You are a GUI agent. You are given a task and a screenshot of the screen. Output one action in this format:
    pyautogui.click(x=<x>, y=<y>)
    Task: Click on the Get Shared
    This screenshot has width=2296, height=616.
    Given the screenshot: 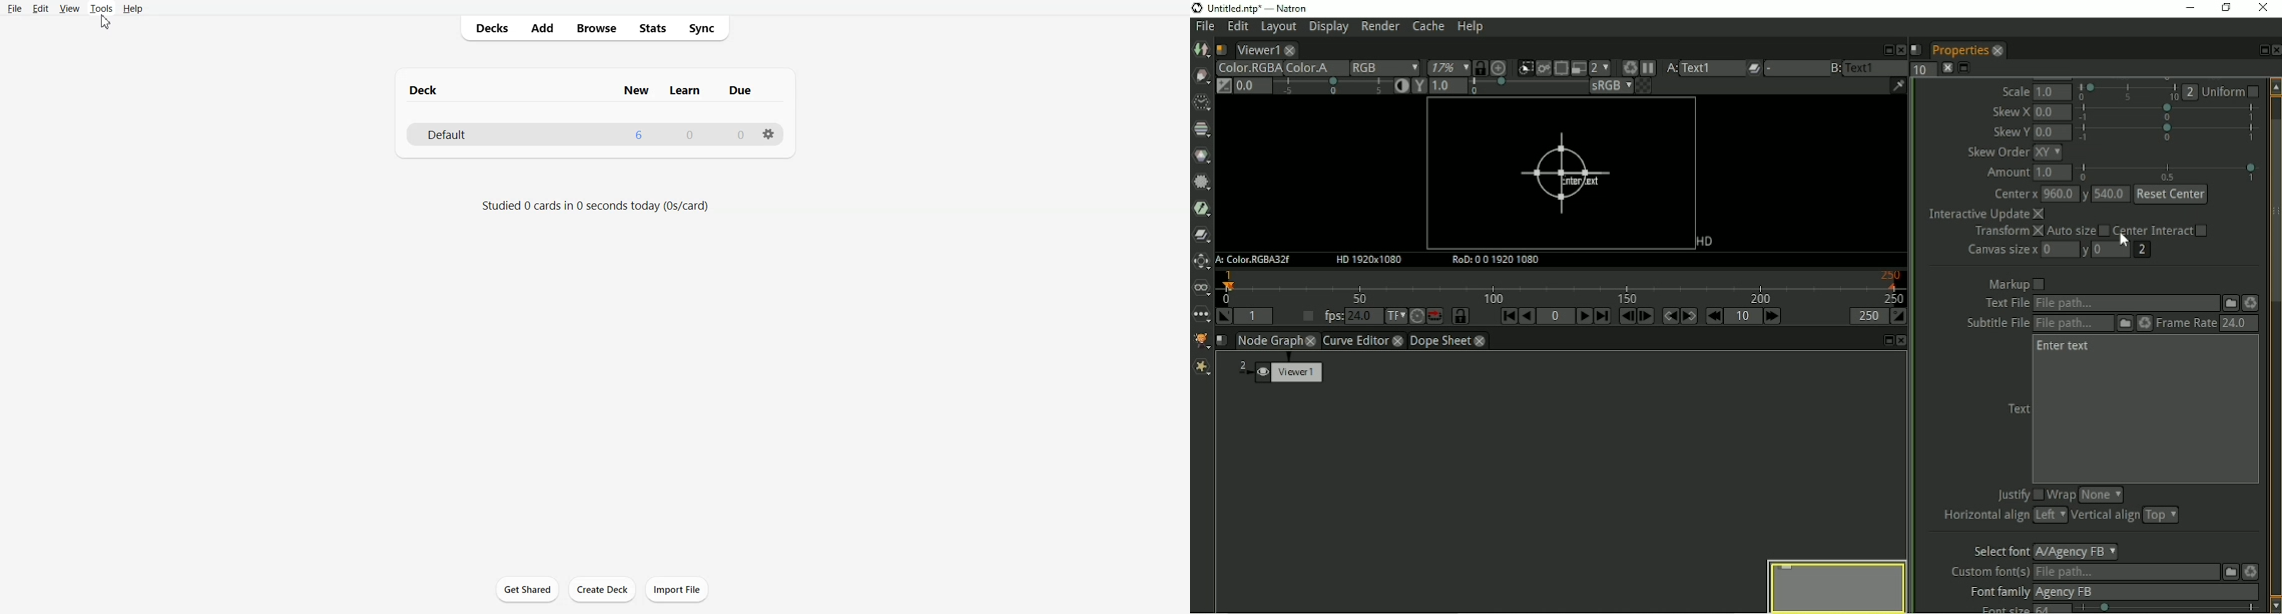 What is the action you would take?
    pyautogui.click(x=528, y=589)
    